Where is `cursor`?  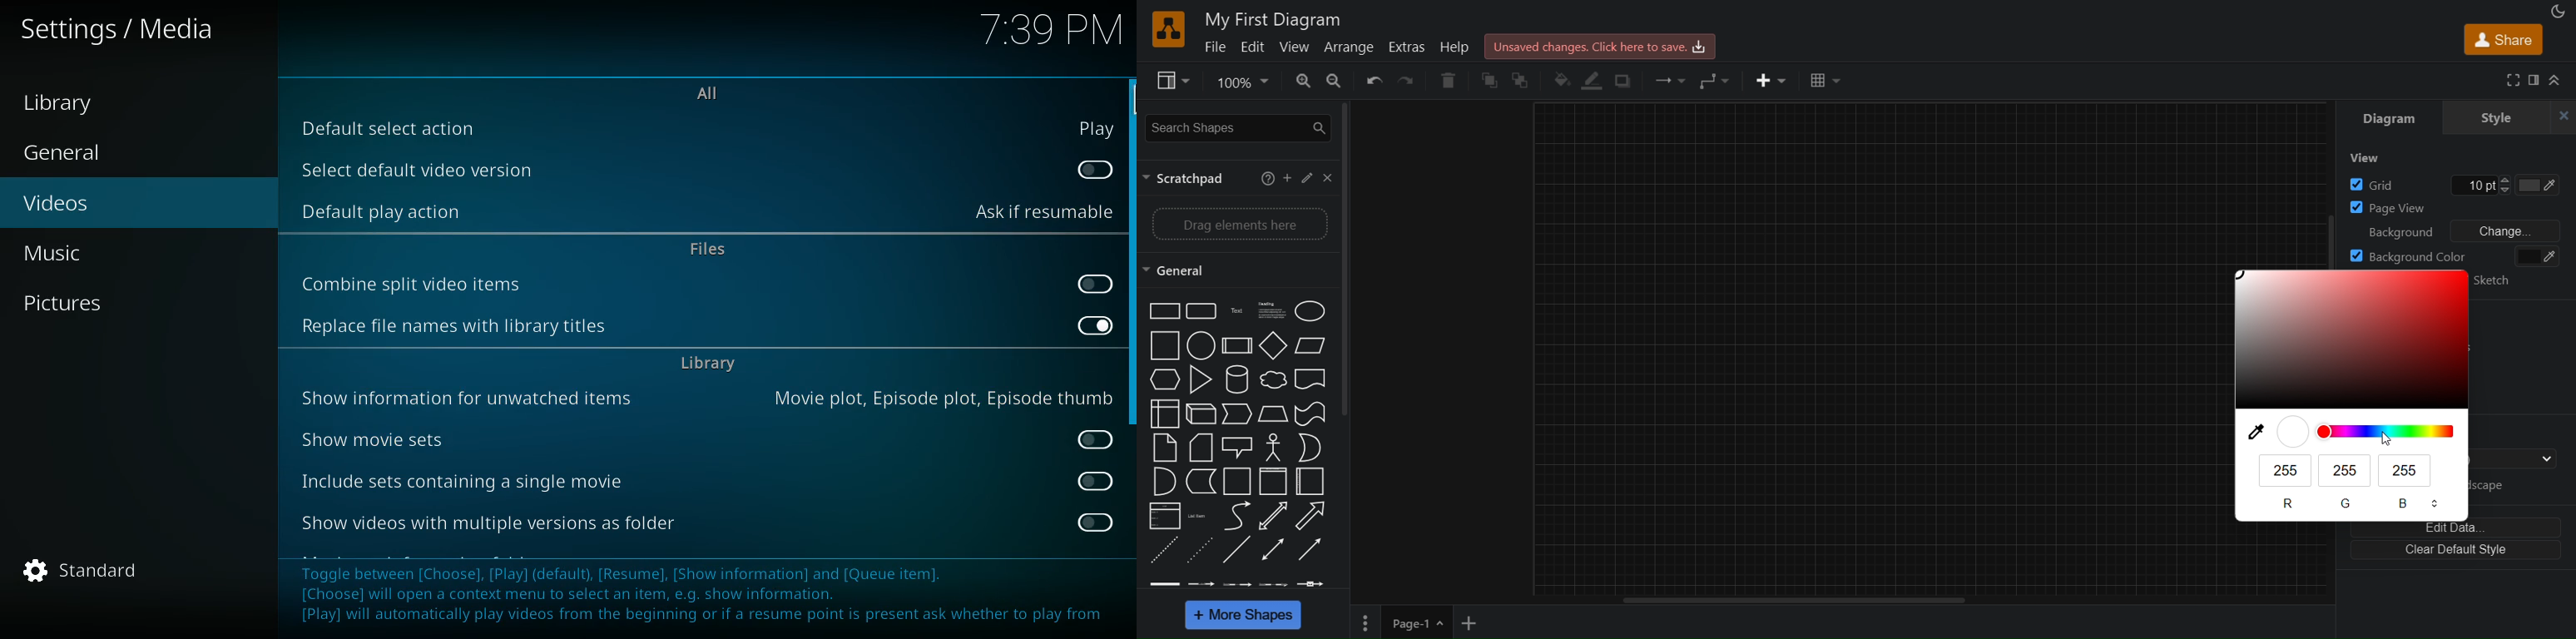
cursor is located at coordinates (2386, 439).